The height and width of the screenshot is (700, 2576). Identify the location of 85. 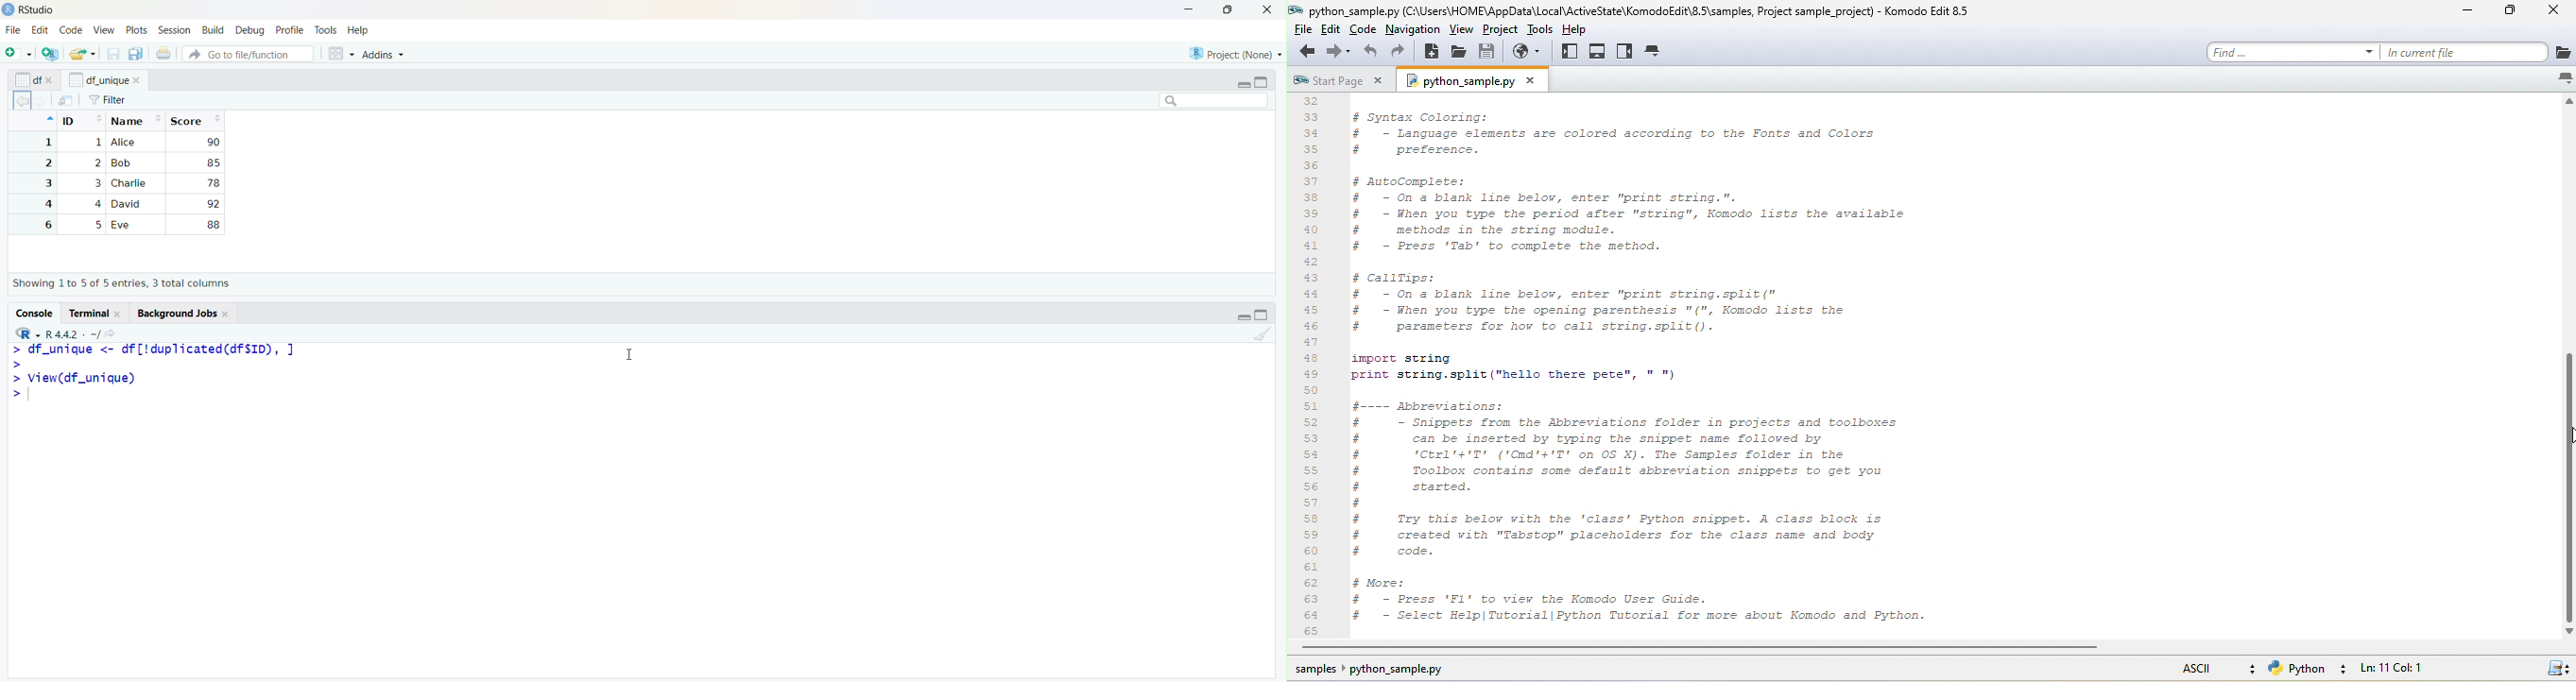
(212, 224).